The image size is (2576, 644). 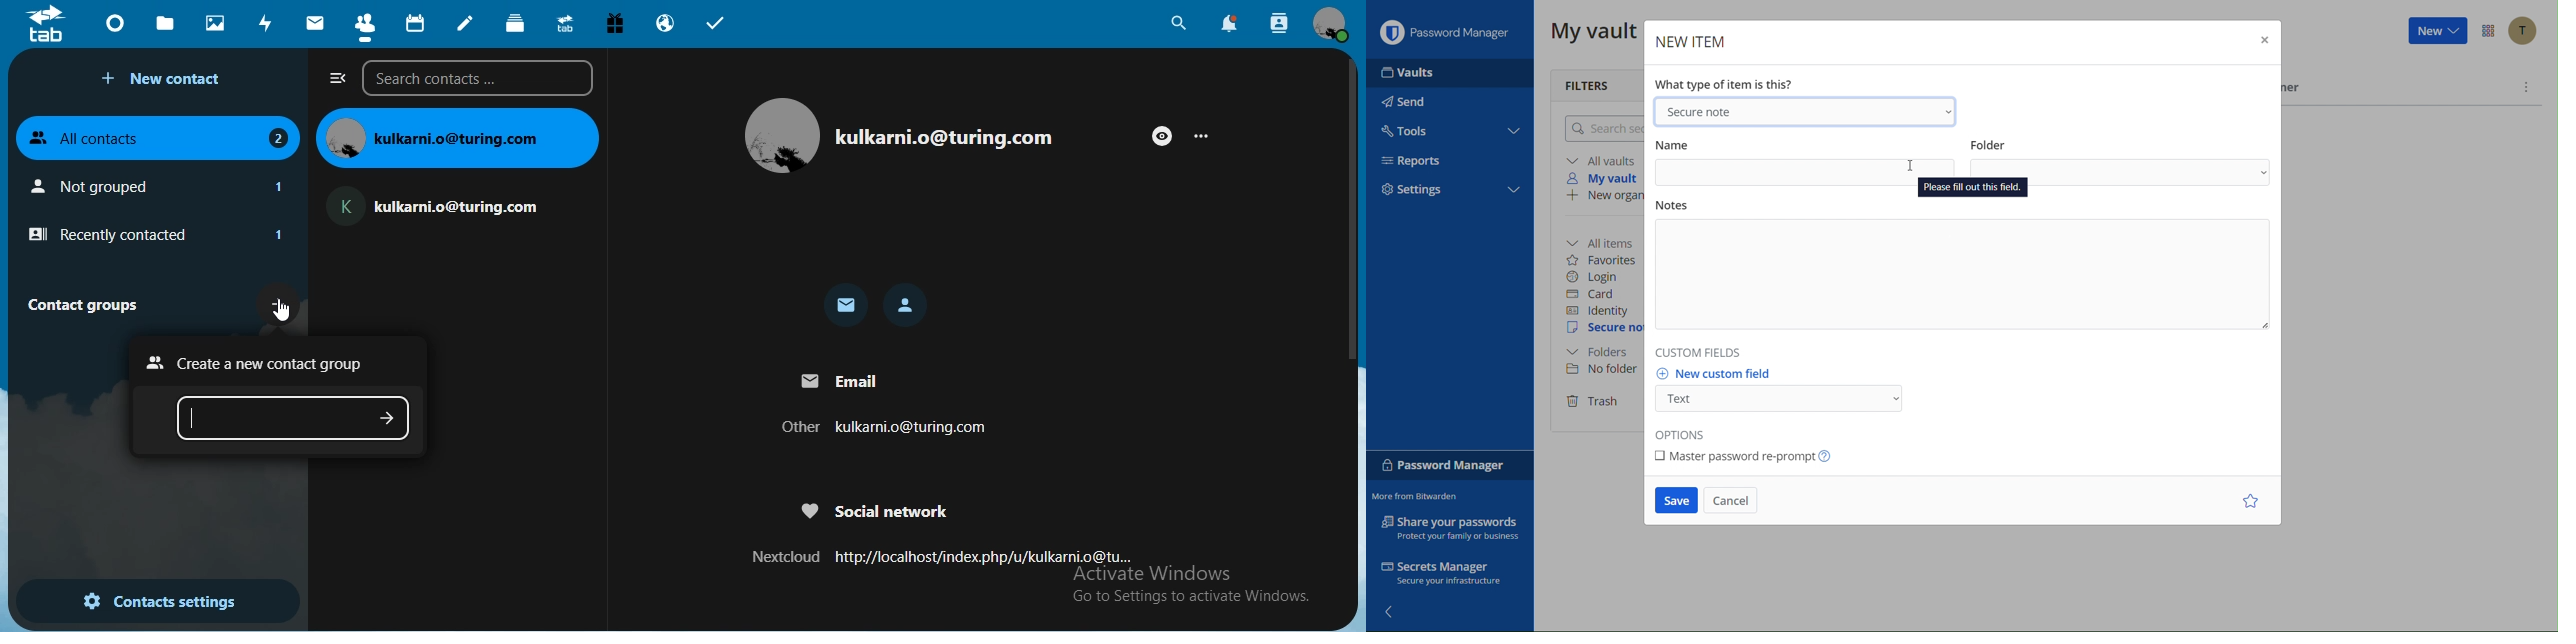 What do you see at coordinates (2295, 90) in the screenshot?
I see `Owner` at bounding box center [2295, 90].